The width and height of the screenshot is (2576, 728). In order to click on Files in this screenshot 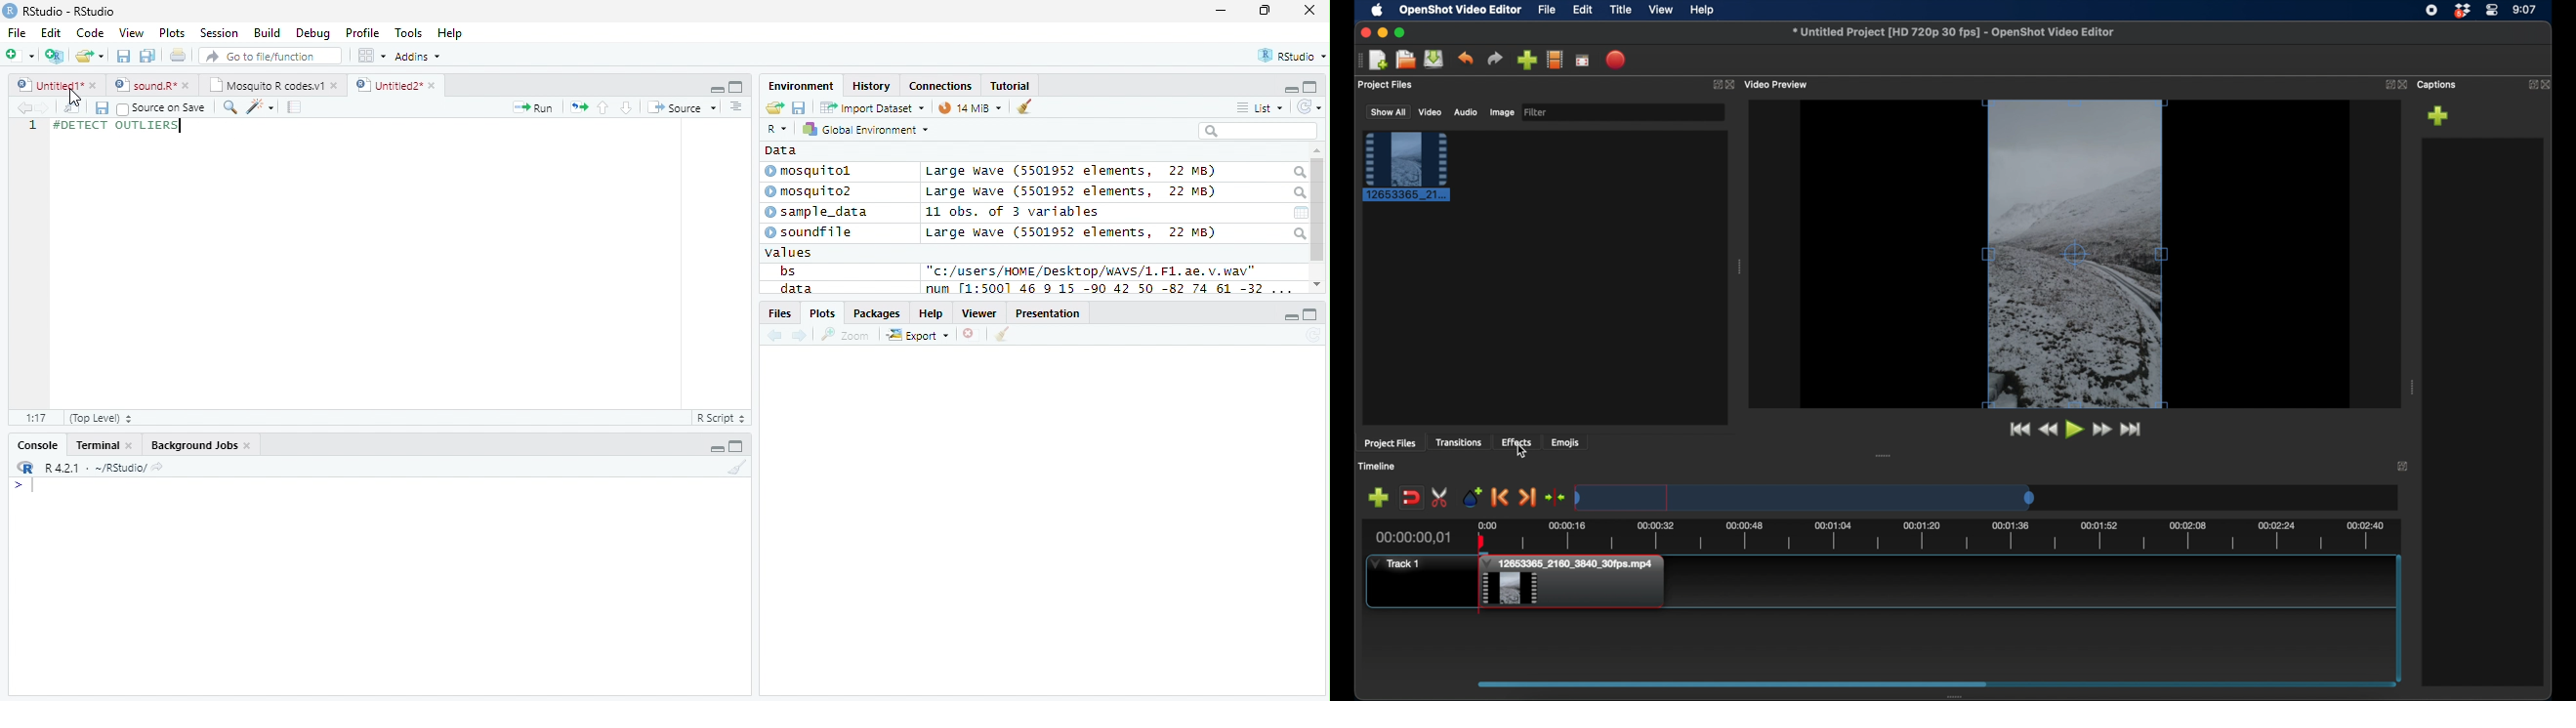, I will do `click(778, 313)`.